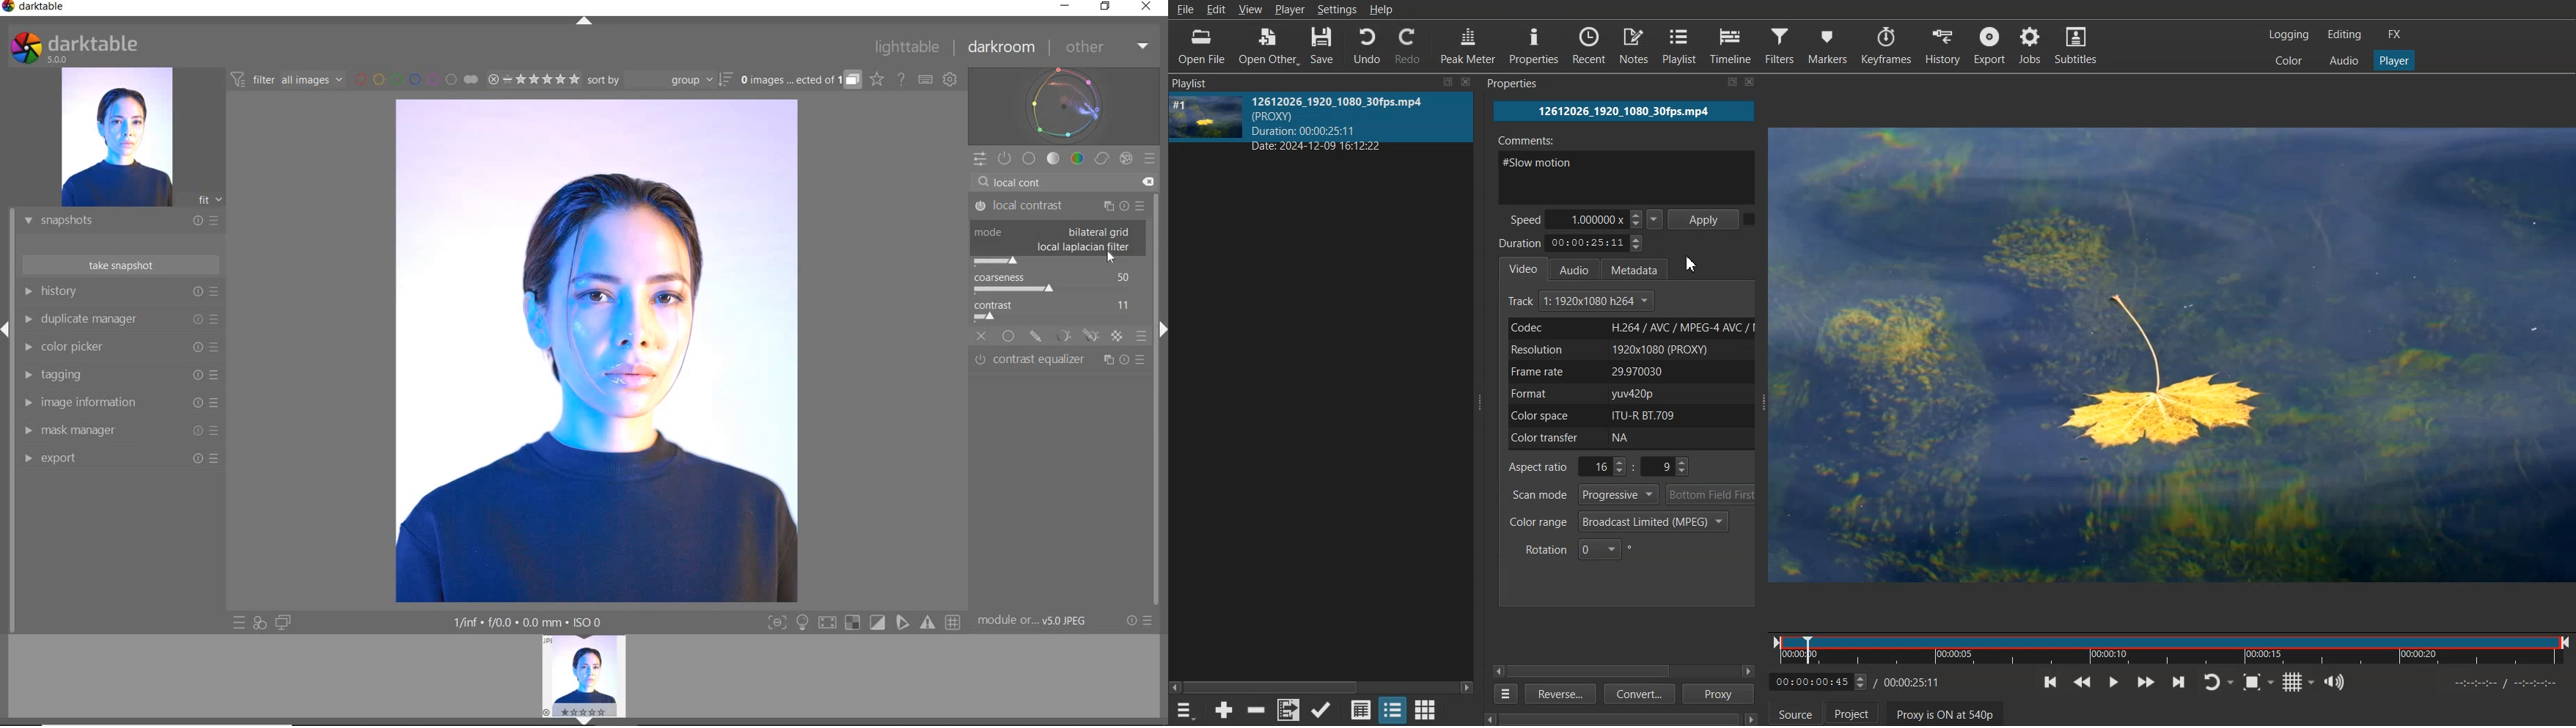  Describe the element at coordinates (1828, 45) in the screenshot. I see `Markers` at that location.